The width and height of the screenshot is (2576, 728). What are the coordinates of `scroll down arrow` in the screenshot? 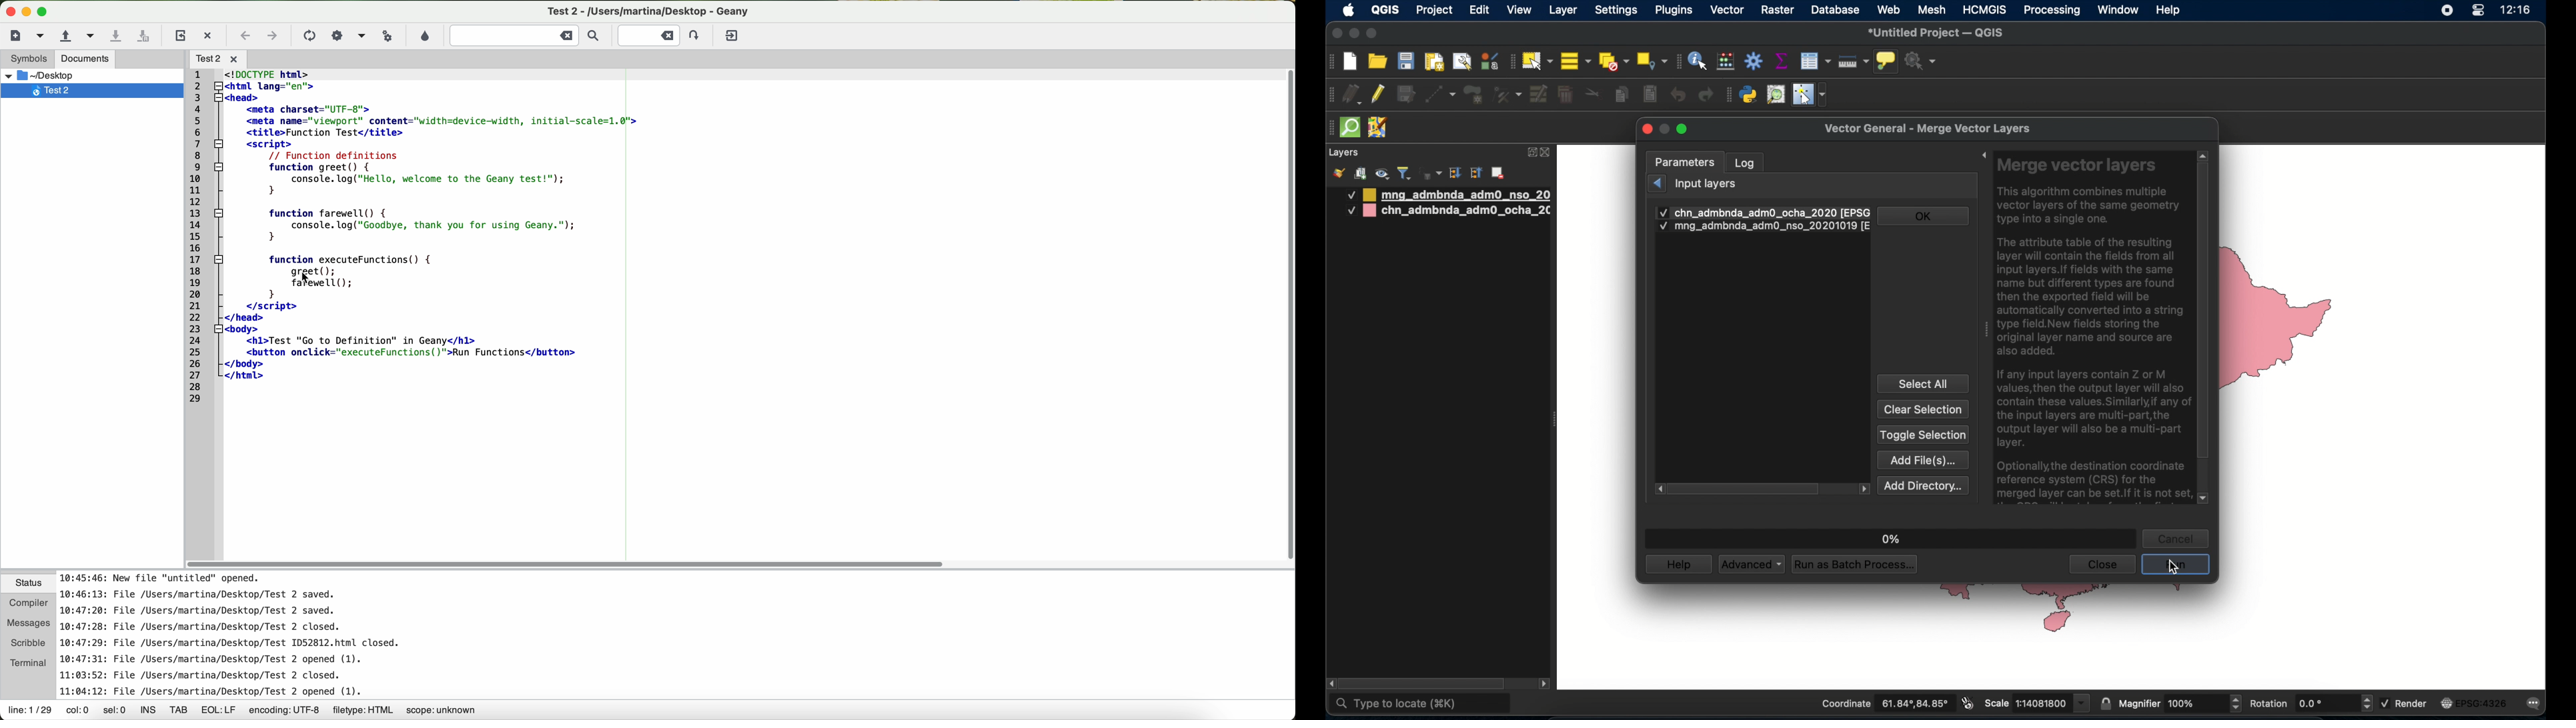 It's located at (2204, 499).